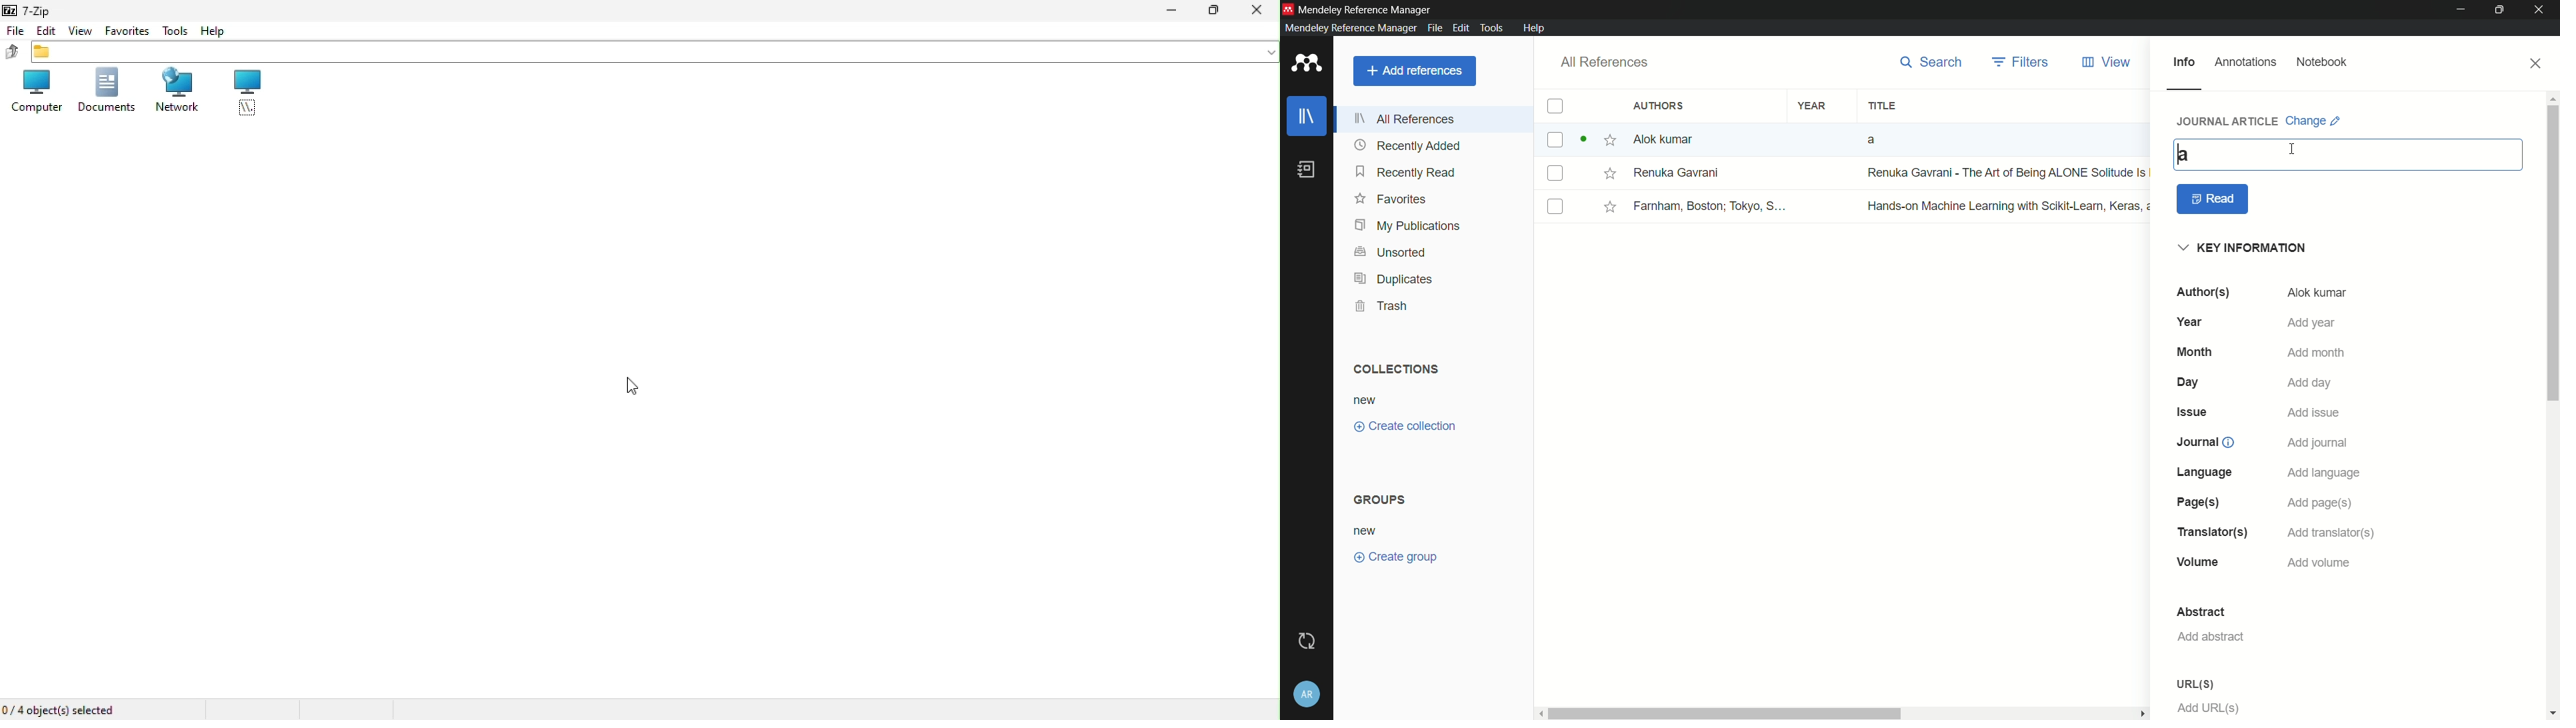 The image size is (2576, 728). What do you see at coordinates (2314, 414) in the screenshot?
I see `add issue` at bounding box center [2314, 414].